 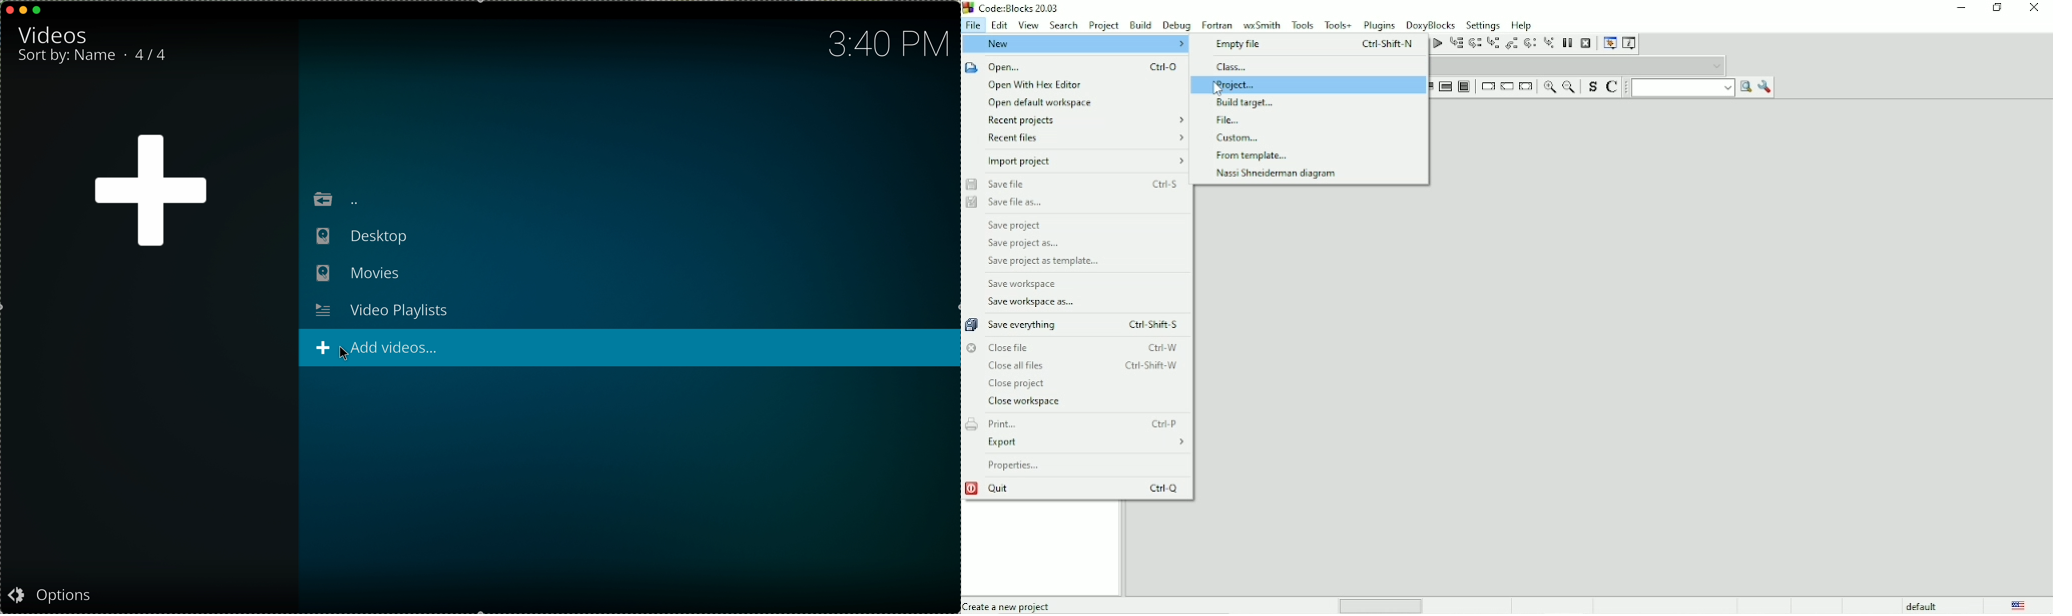 I want to click on click on add videos..., so click(x=630, y=348).